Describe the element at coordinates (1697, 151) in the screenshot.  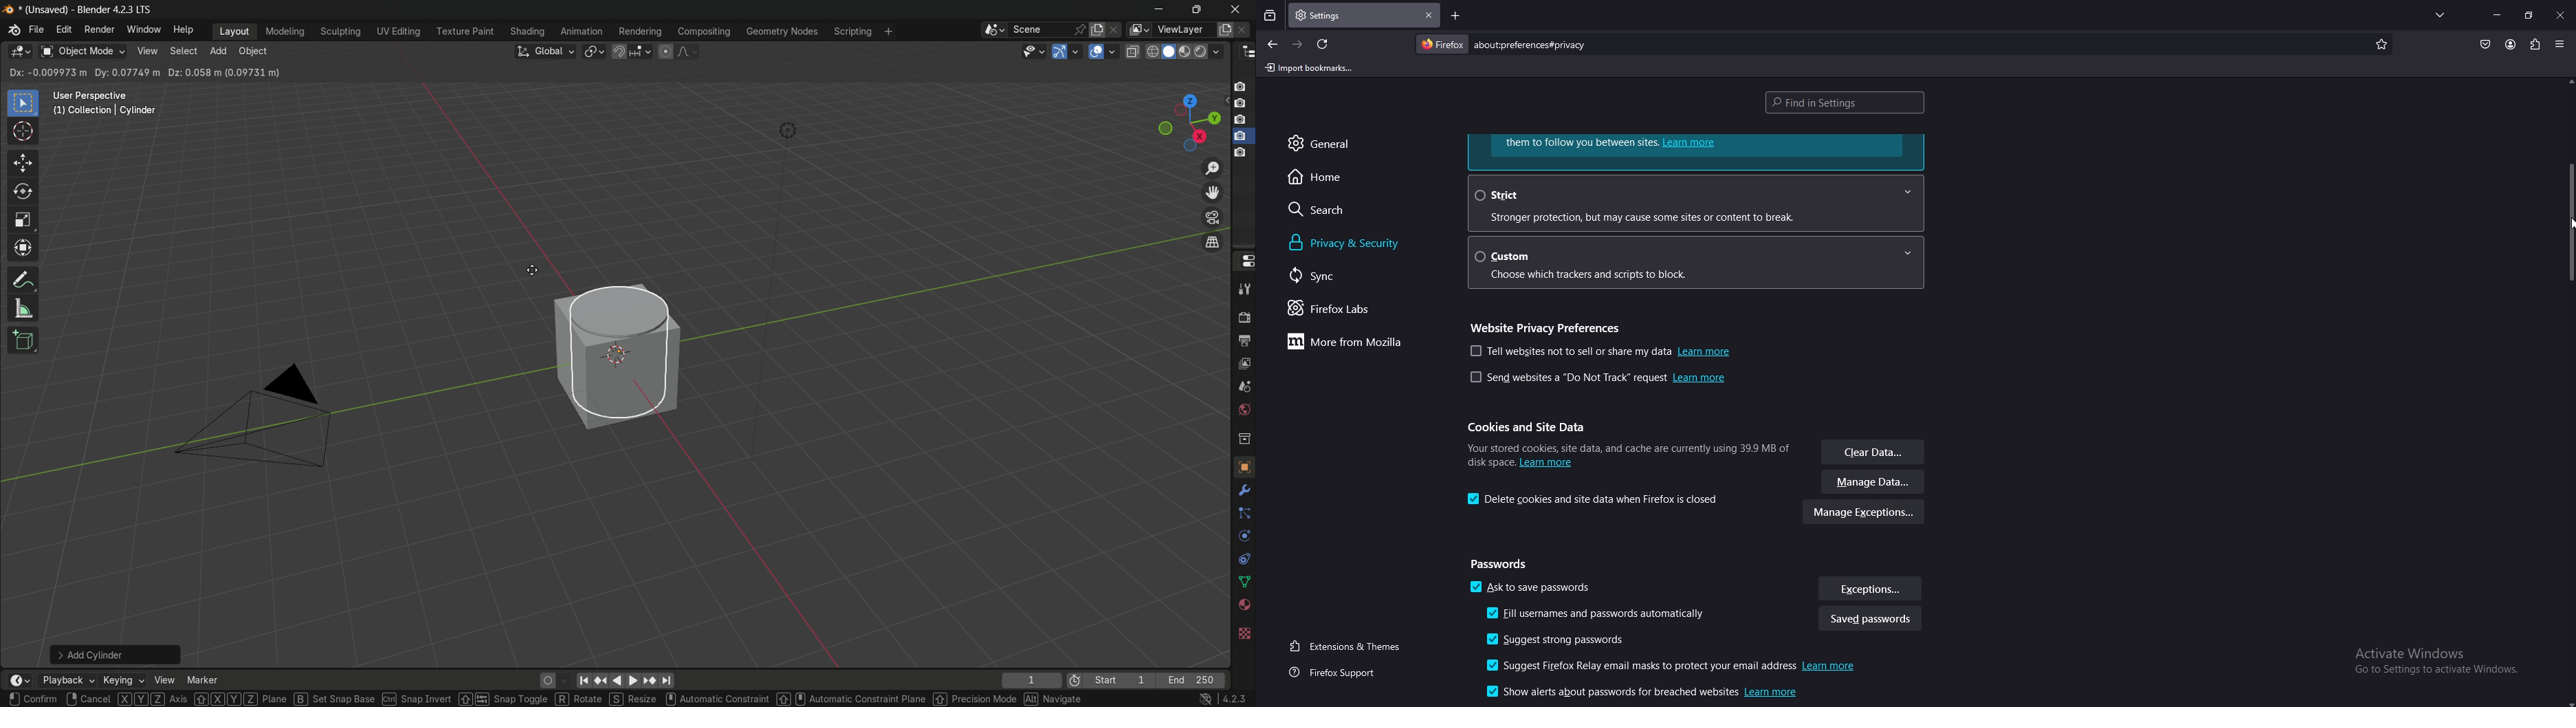
I see `learn more` at that location.